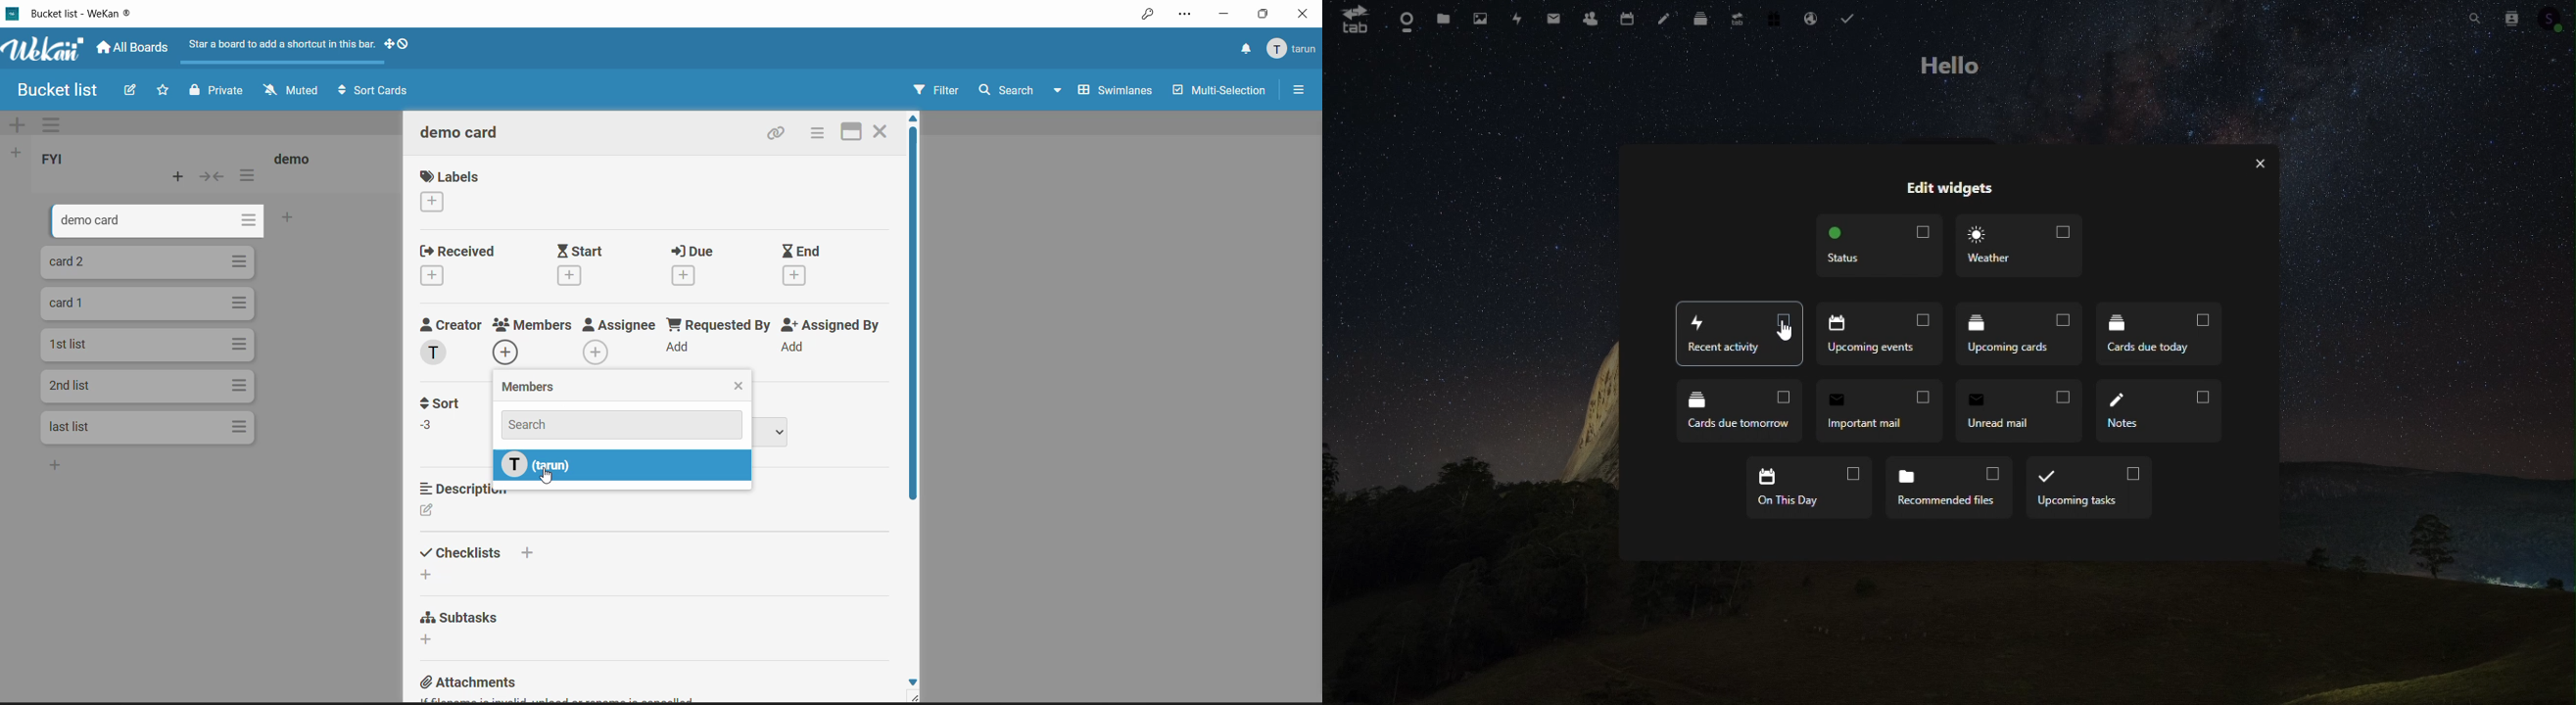 The image size is (2576, 728). Describe the element at coordinates (1950, 65) in the screenshot. I see `hello` at that location.